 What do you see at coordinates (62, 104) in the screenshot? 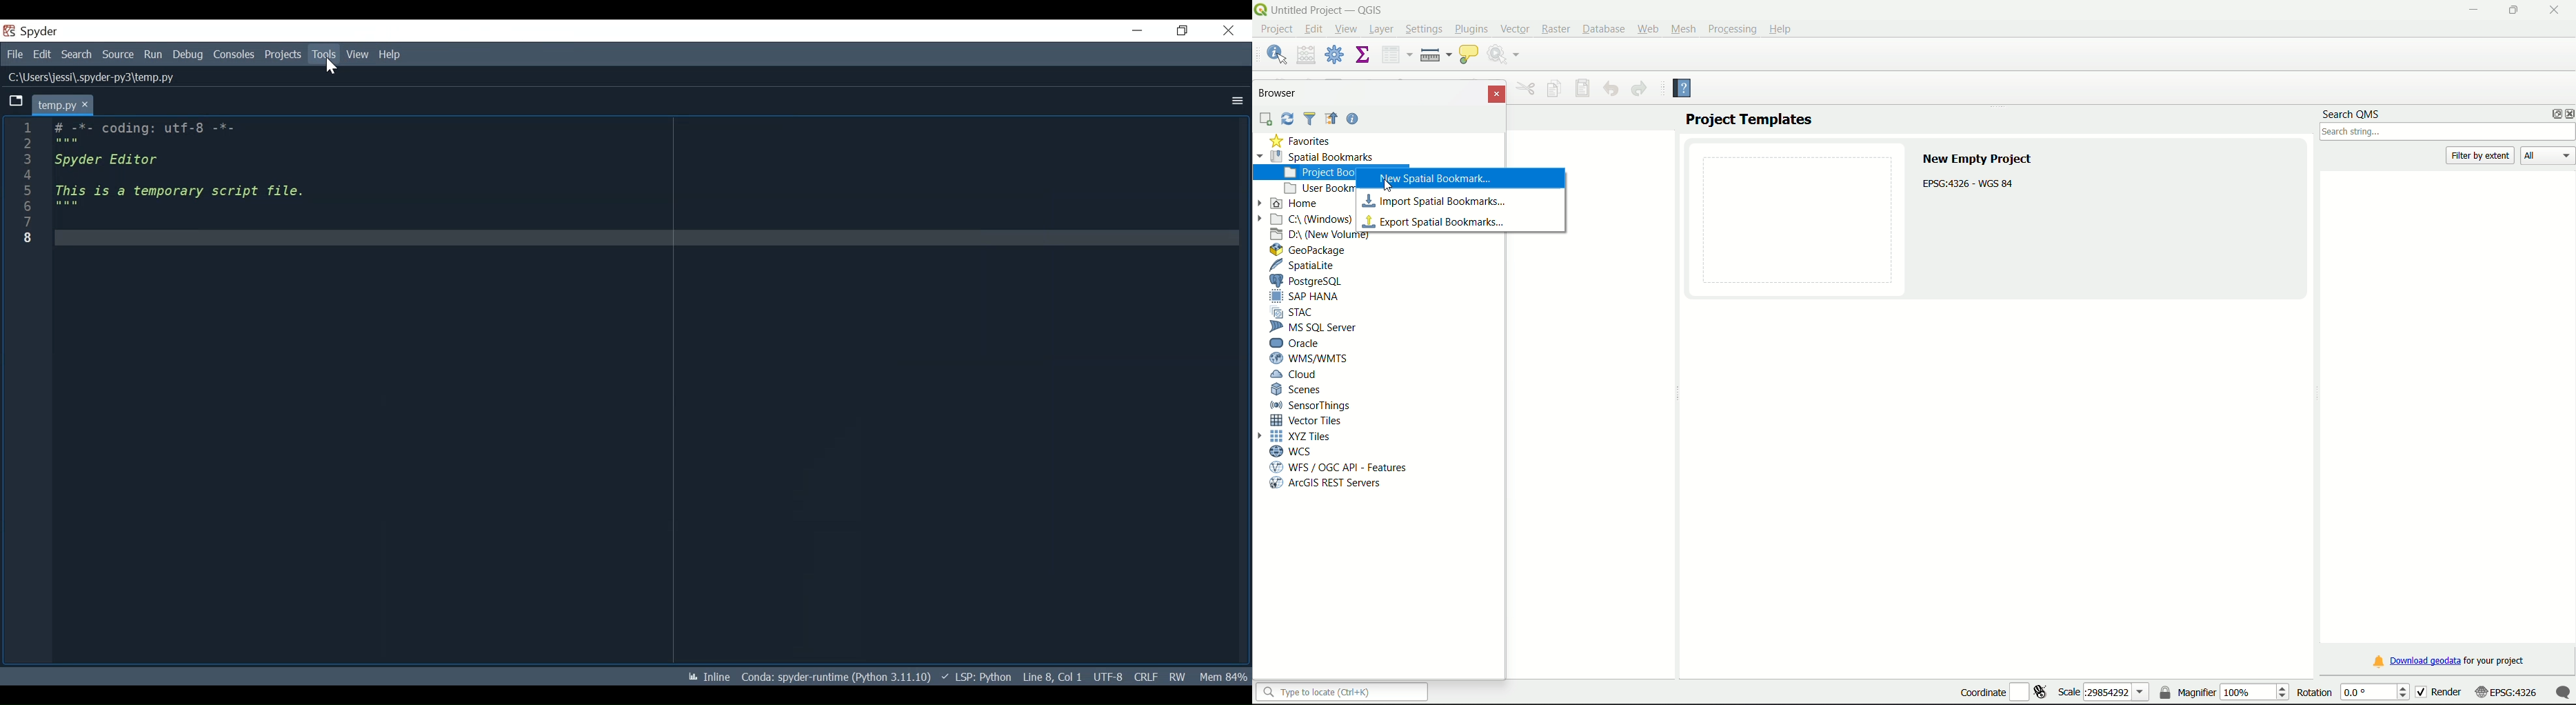
I see `Current Tab` at bounding box center [62, 104].